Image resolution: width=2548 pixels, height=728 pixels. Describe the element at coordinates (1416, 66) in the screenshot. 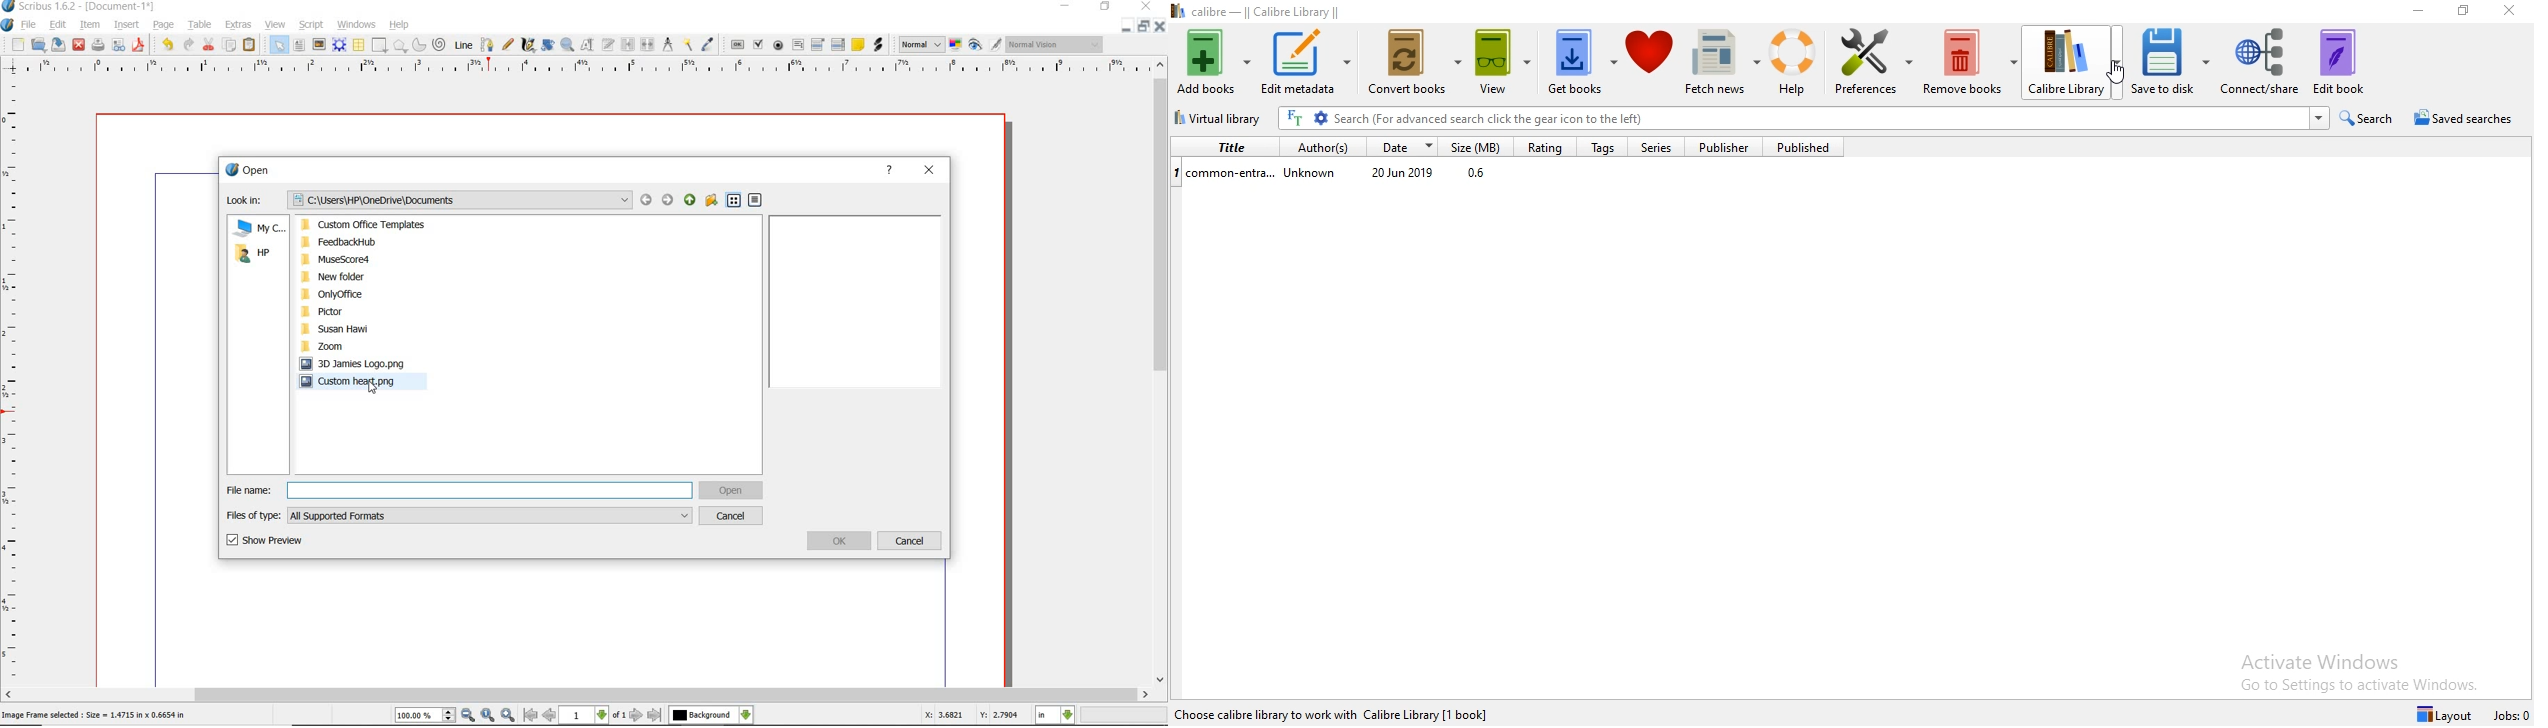

I see `Convert books` at that location.